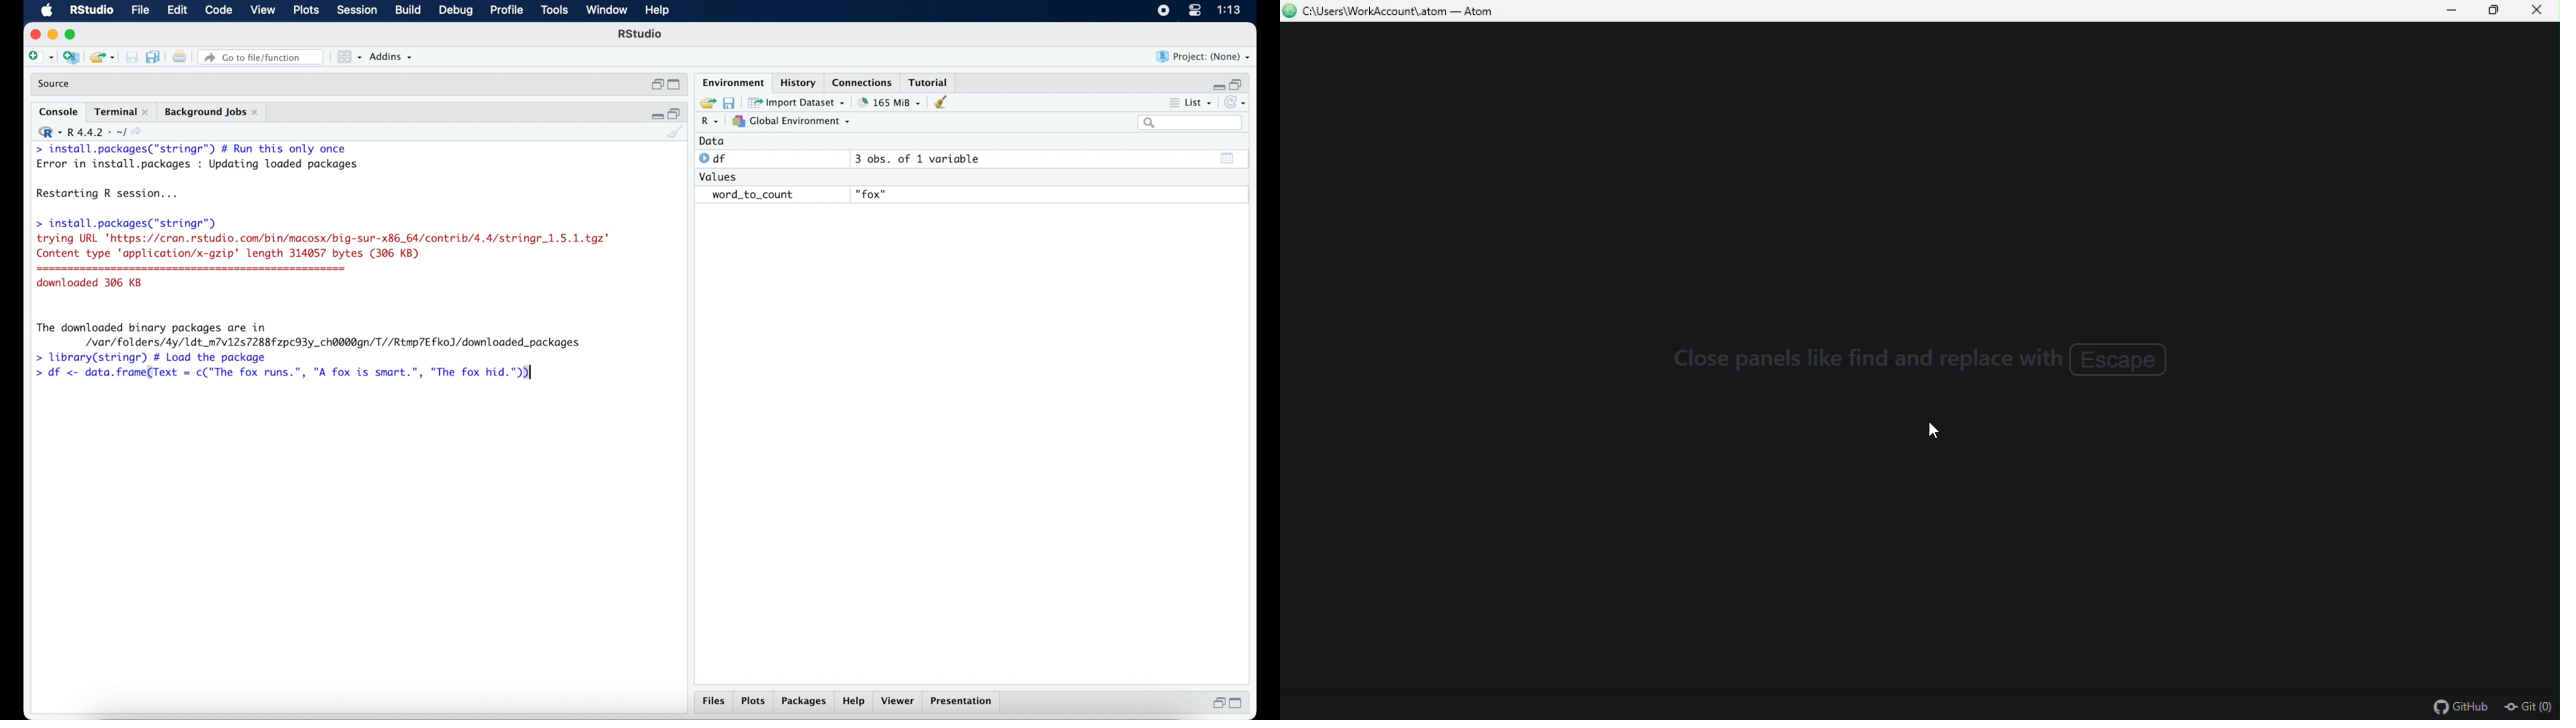 This screenshot has width=2576, height=728. I want to click on create new project, so click(71, 58).